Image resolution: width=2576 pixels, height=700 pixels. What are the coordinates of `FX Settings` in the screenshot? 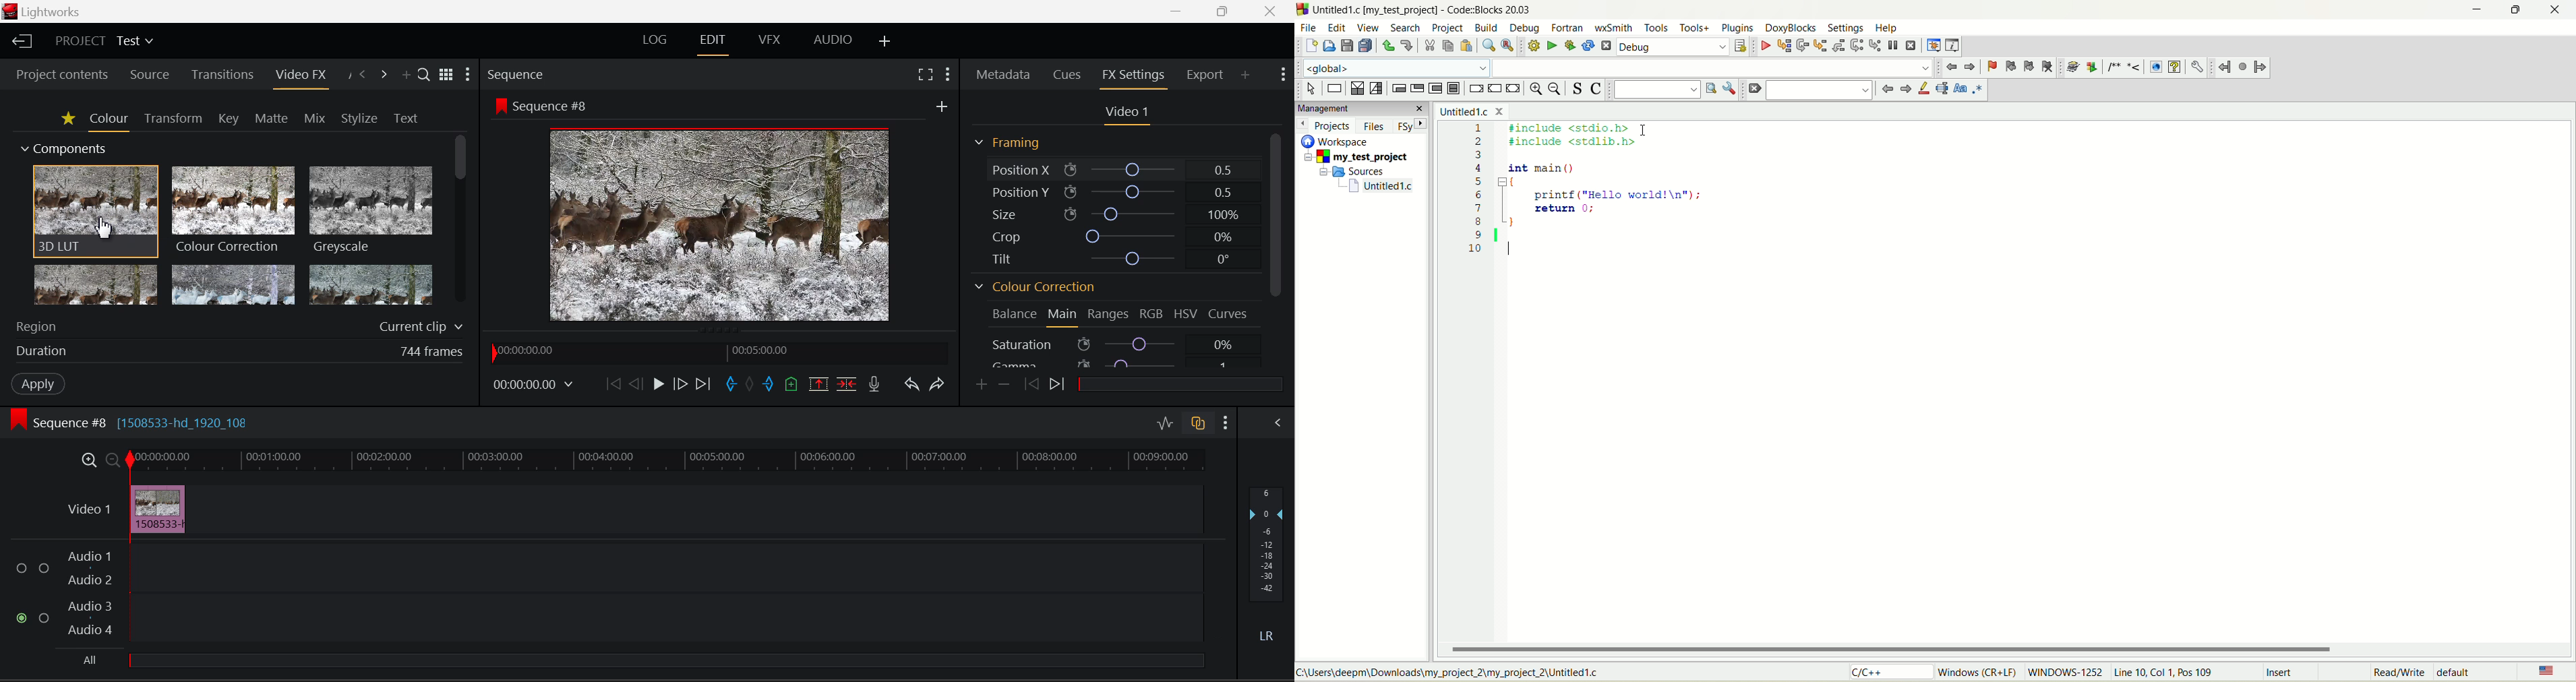 It's located at (1132, 78).